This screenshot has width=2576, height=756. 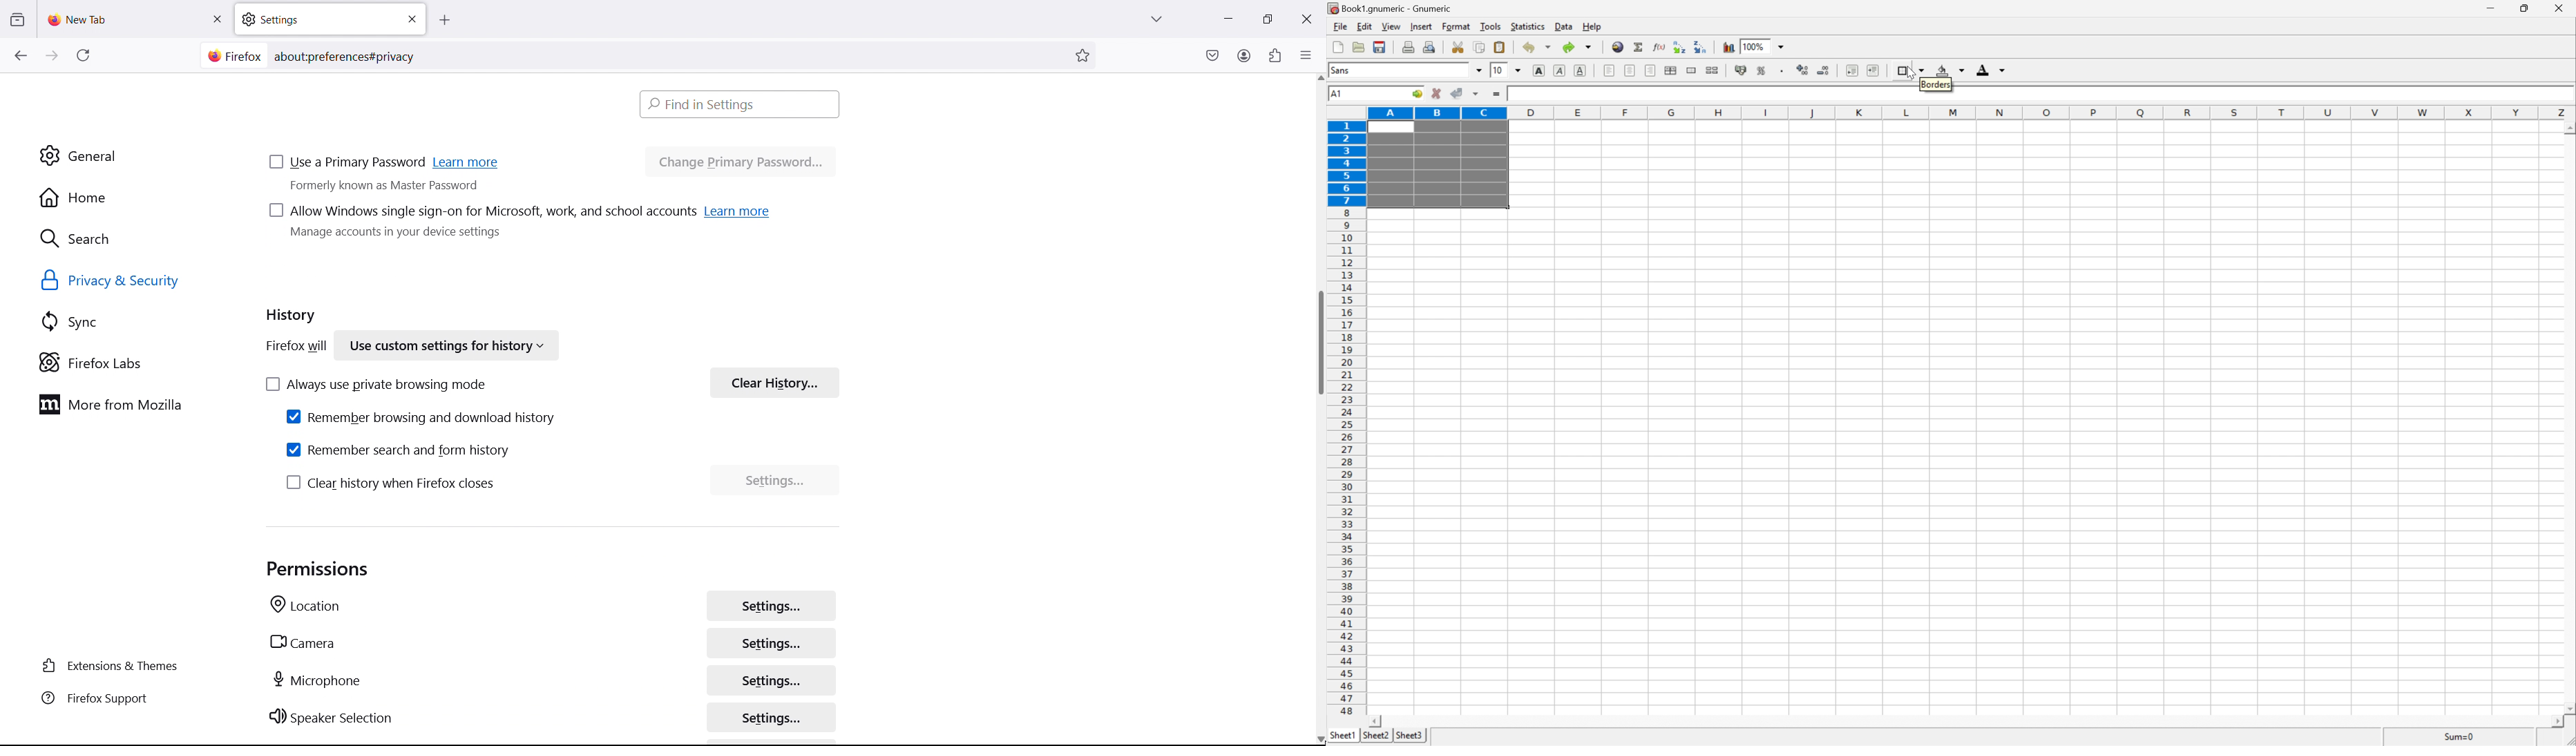 I want to click on learn more about primary password, so click(x=468, y=162).